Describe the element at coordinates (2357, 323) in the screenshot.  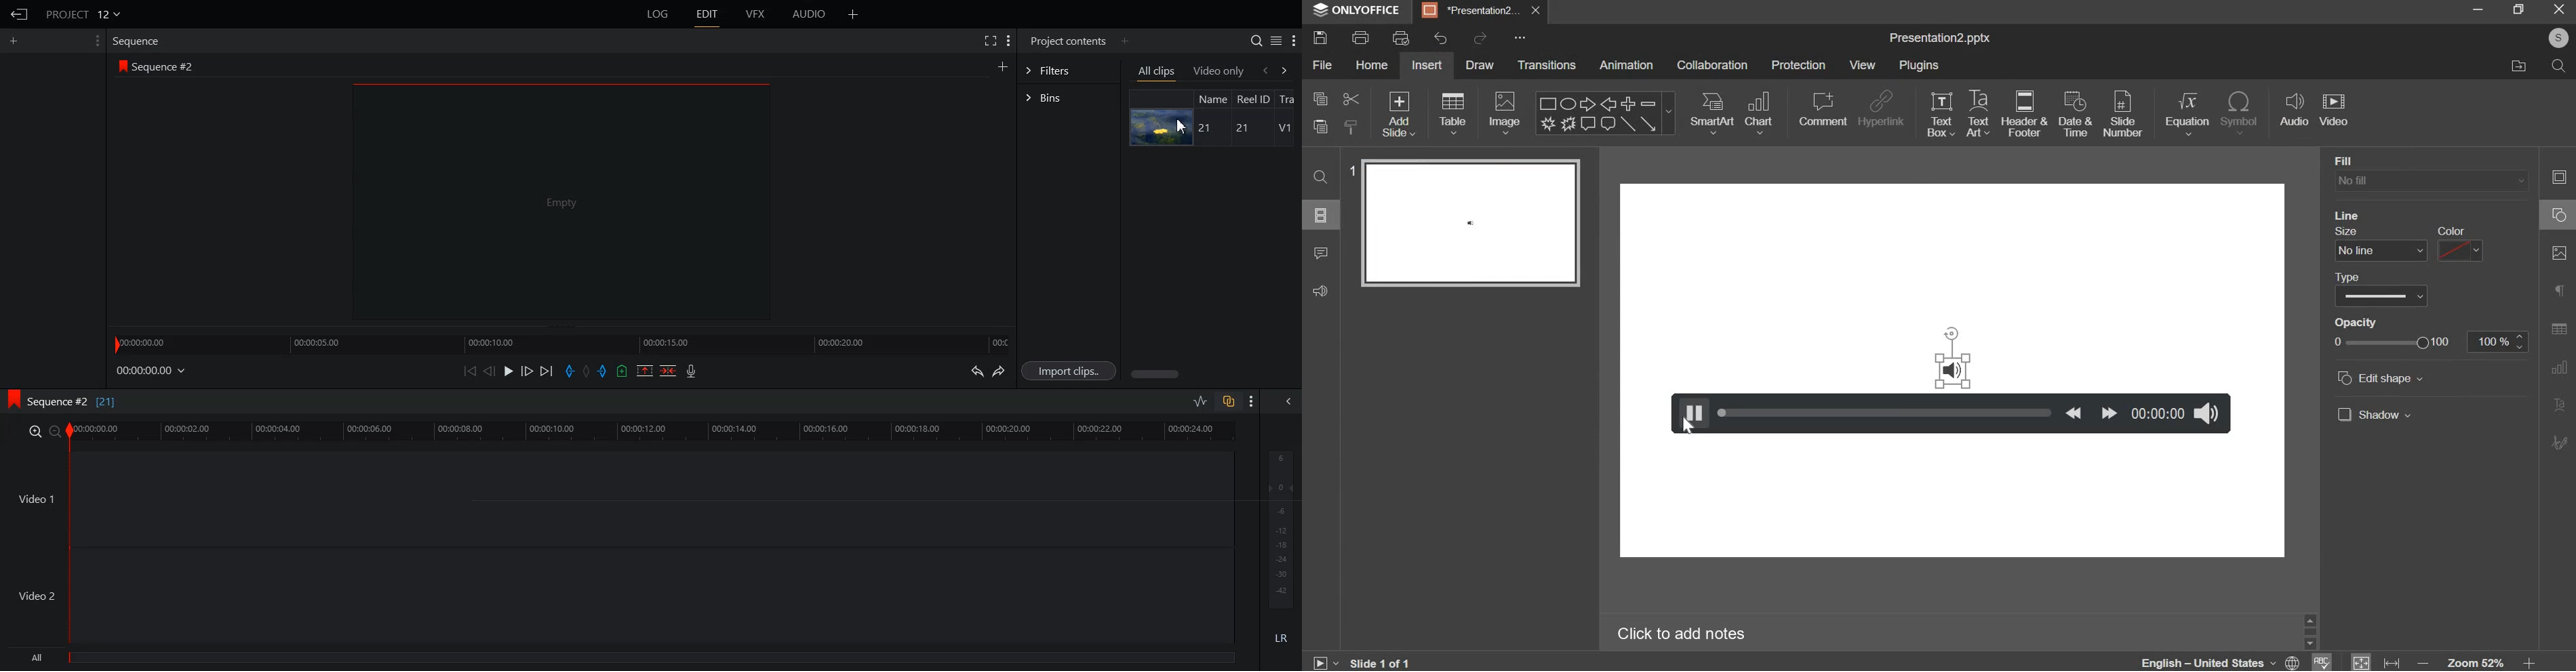
I see `opacity` at that location.